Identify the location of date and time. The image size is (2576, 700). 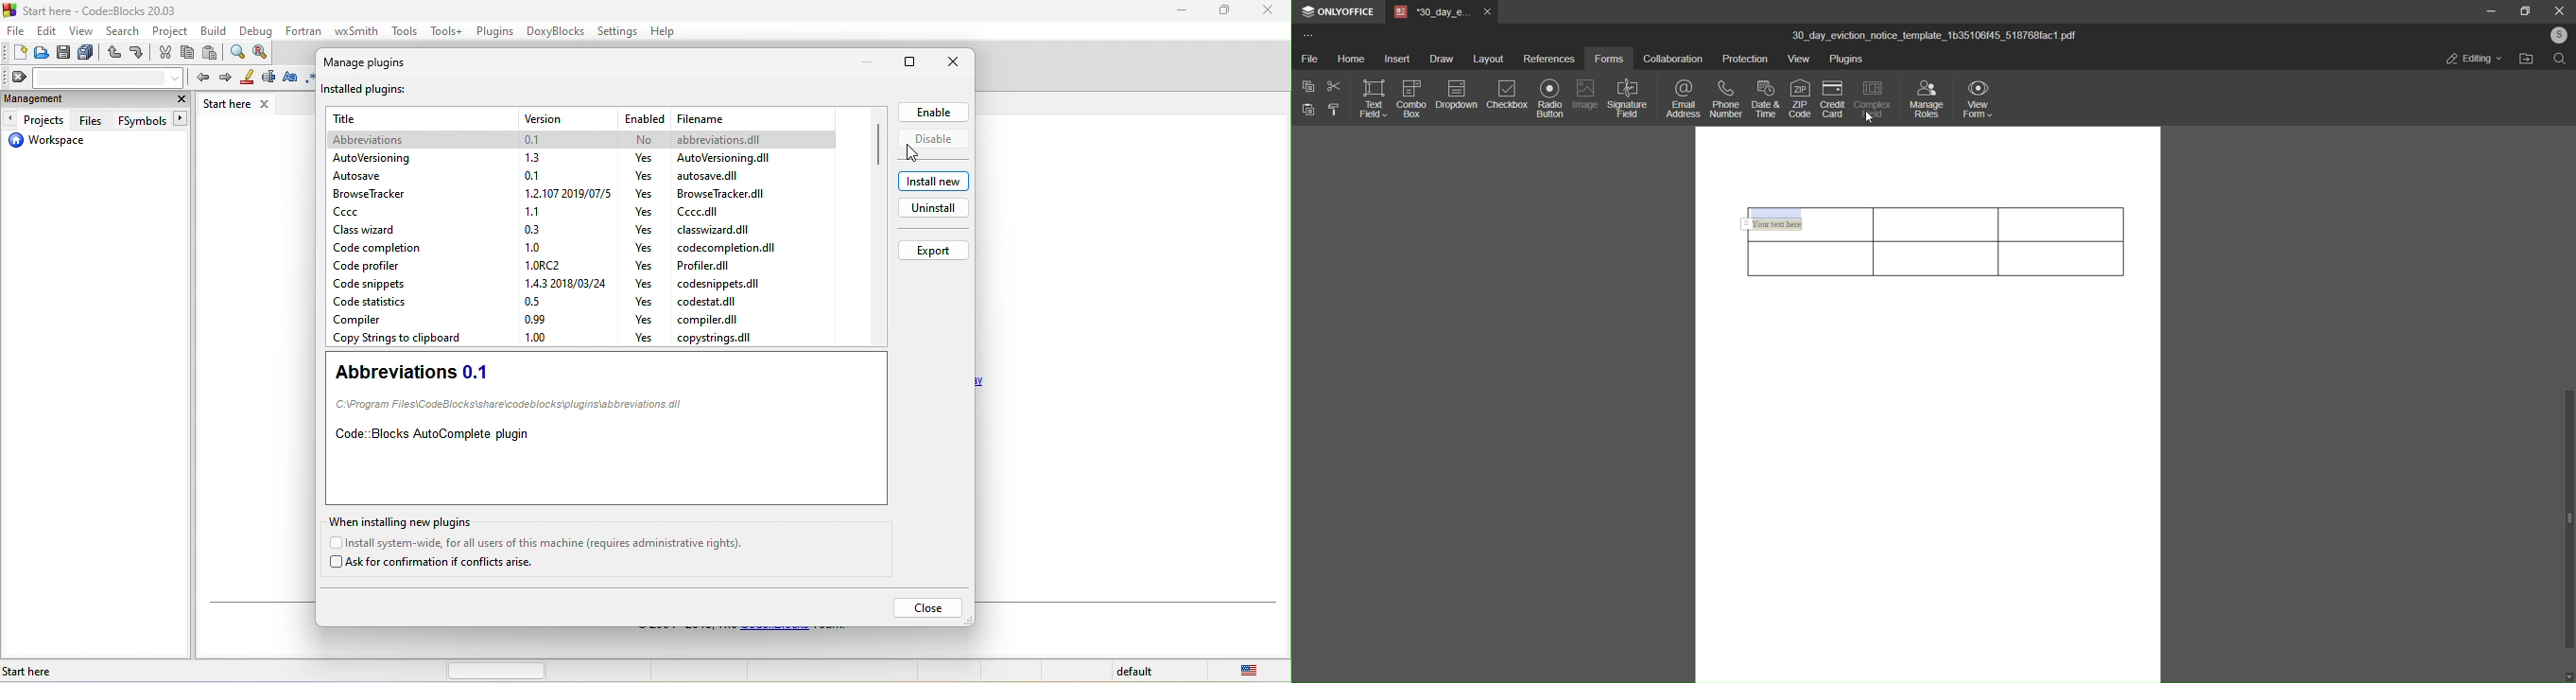
(1766, 96).